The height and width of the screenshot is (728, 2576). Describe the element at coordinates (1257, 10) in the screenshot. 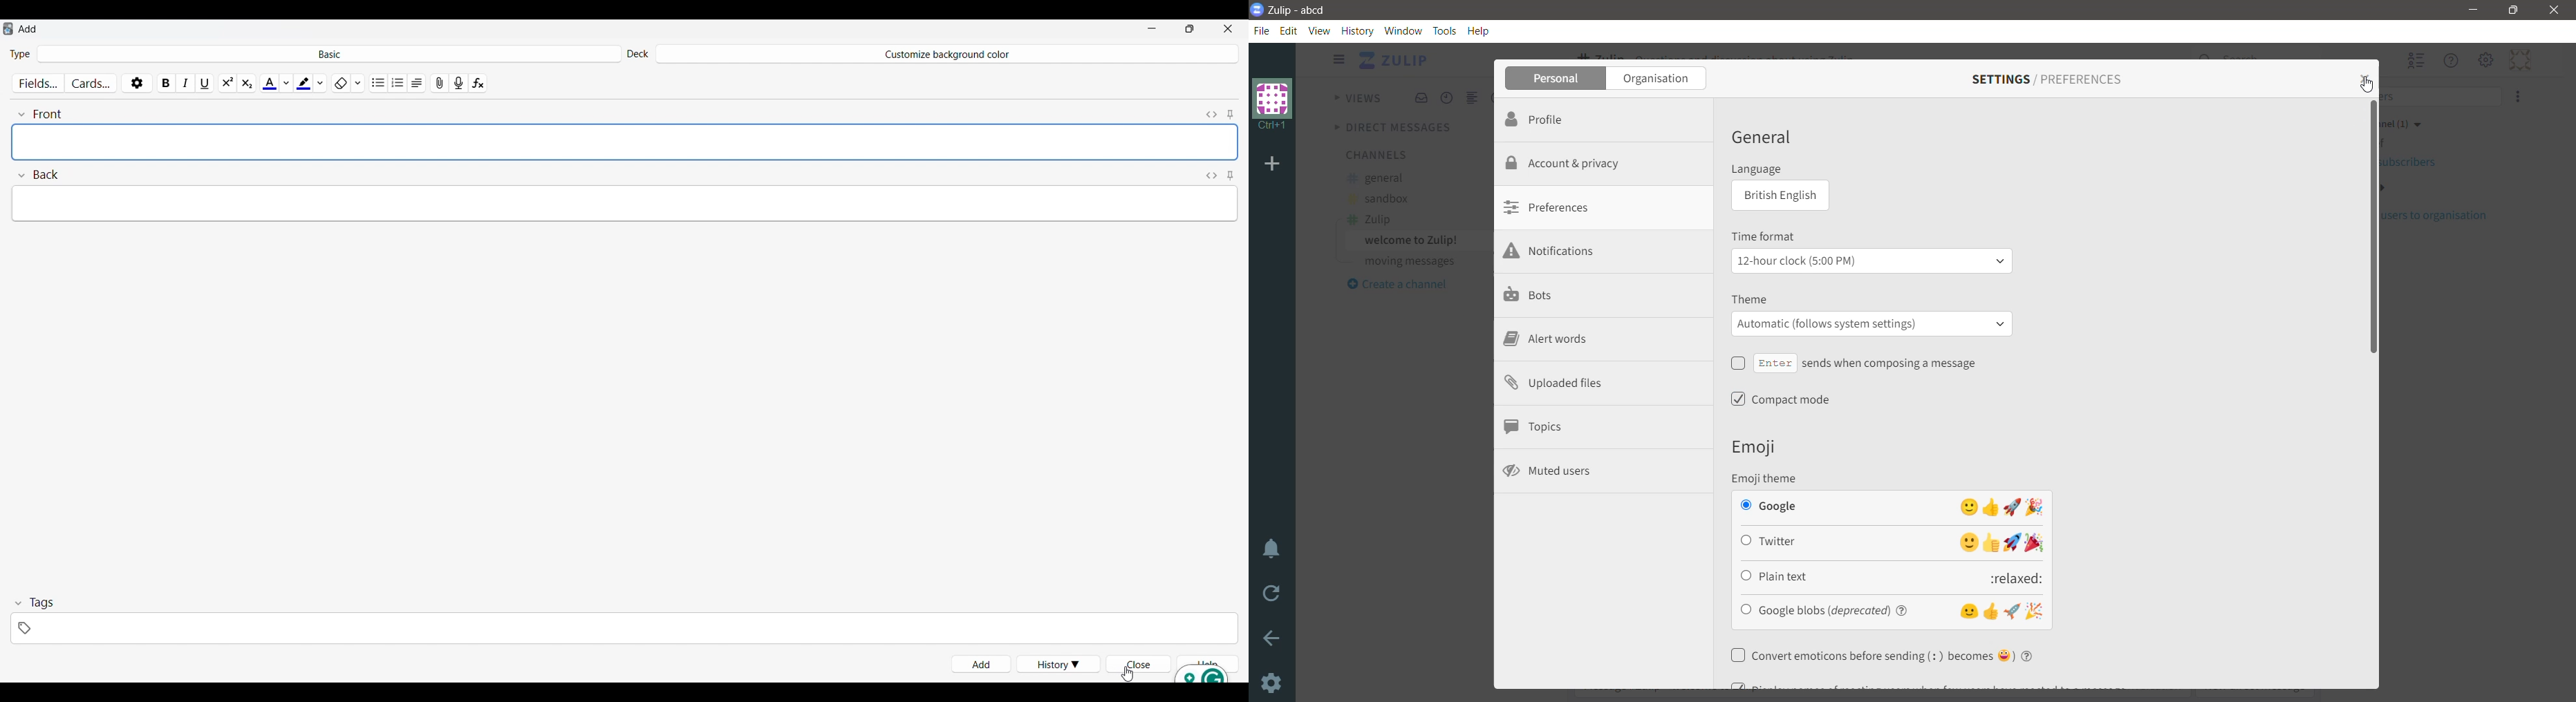

I see `Application Logo` at that location.